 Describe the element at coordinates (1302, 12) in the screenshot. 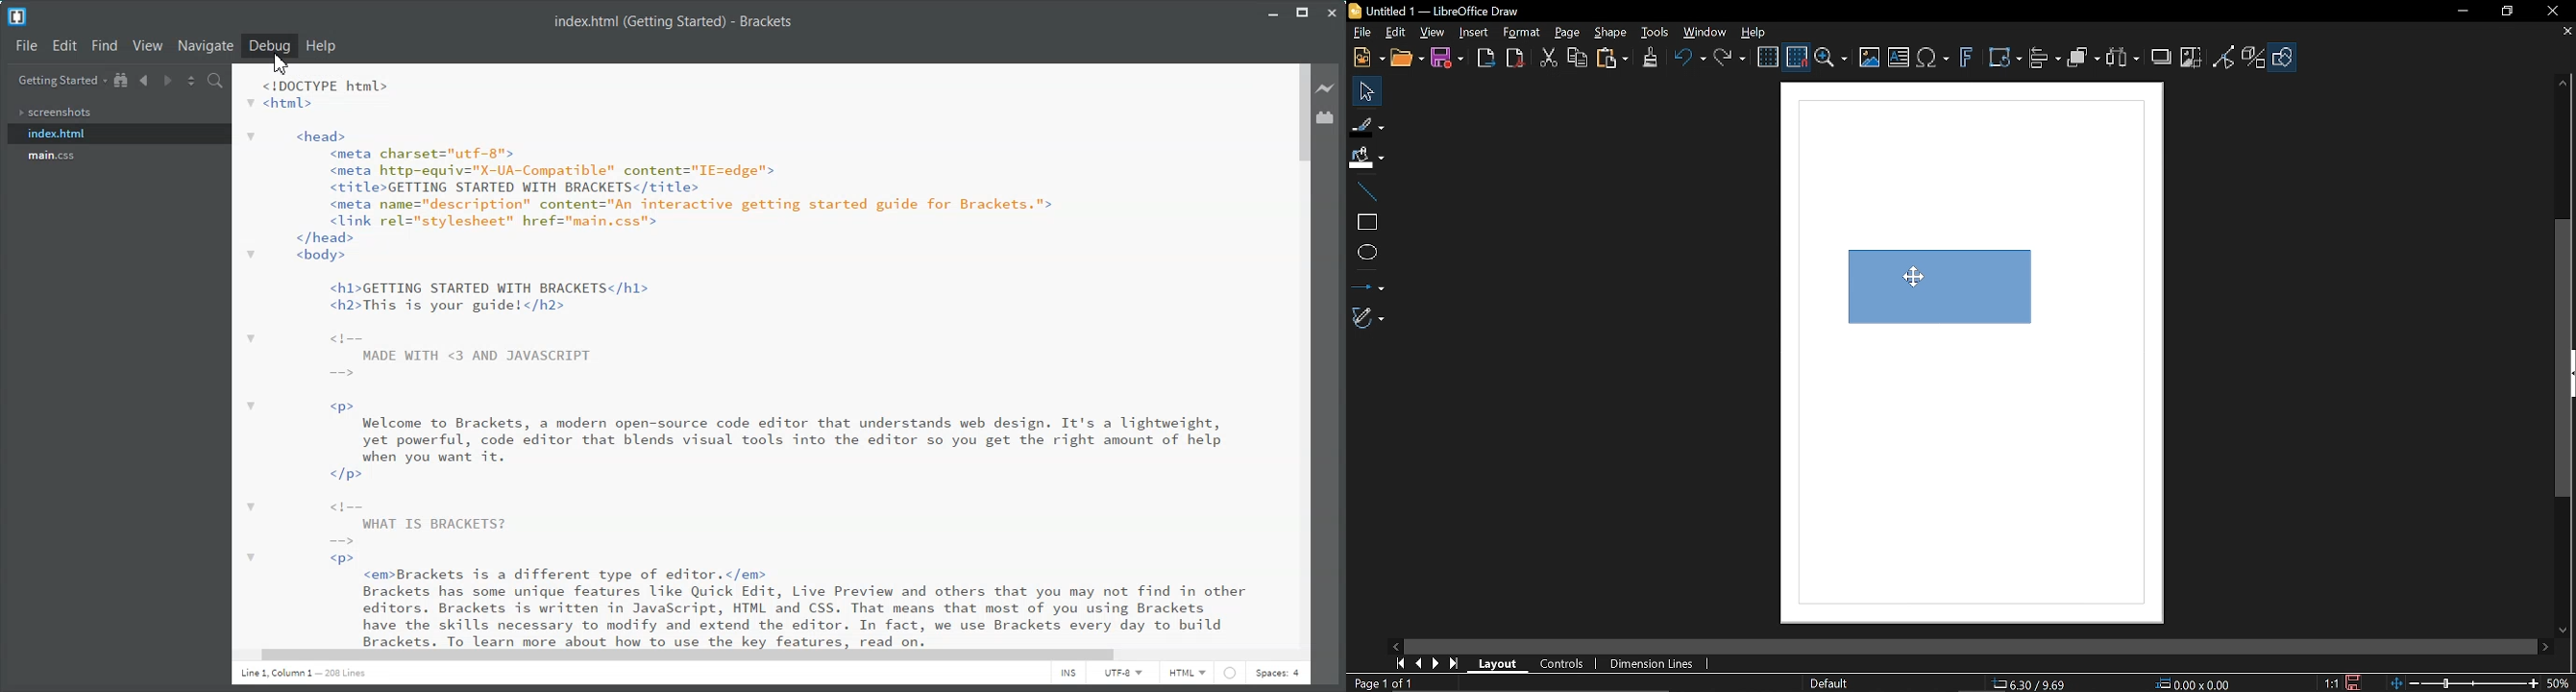

I see `Maximize` at that location.